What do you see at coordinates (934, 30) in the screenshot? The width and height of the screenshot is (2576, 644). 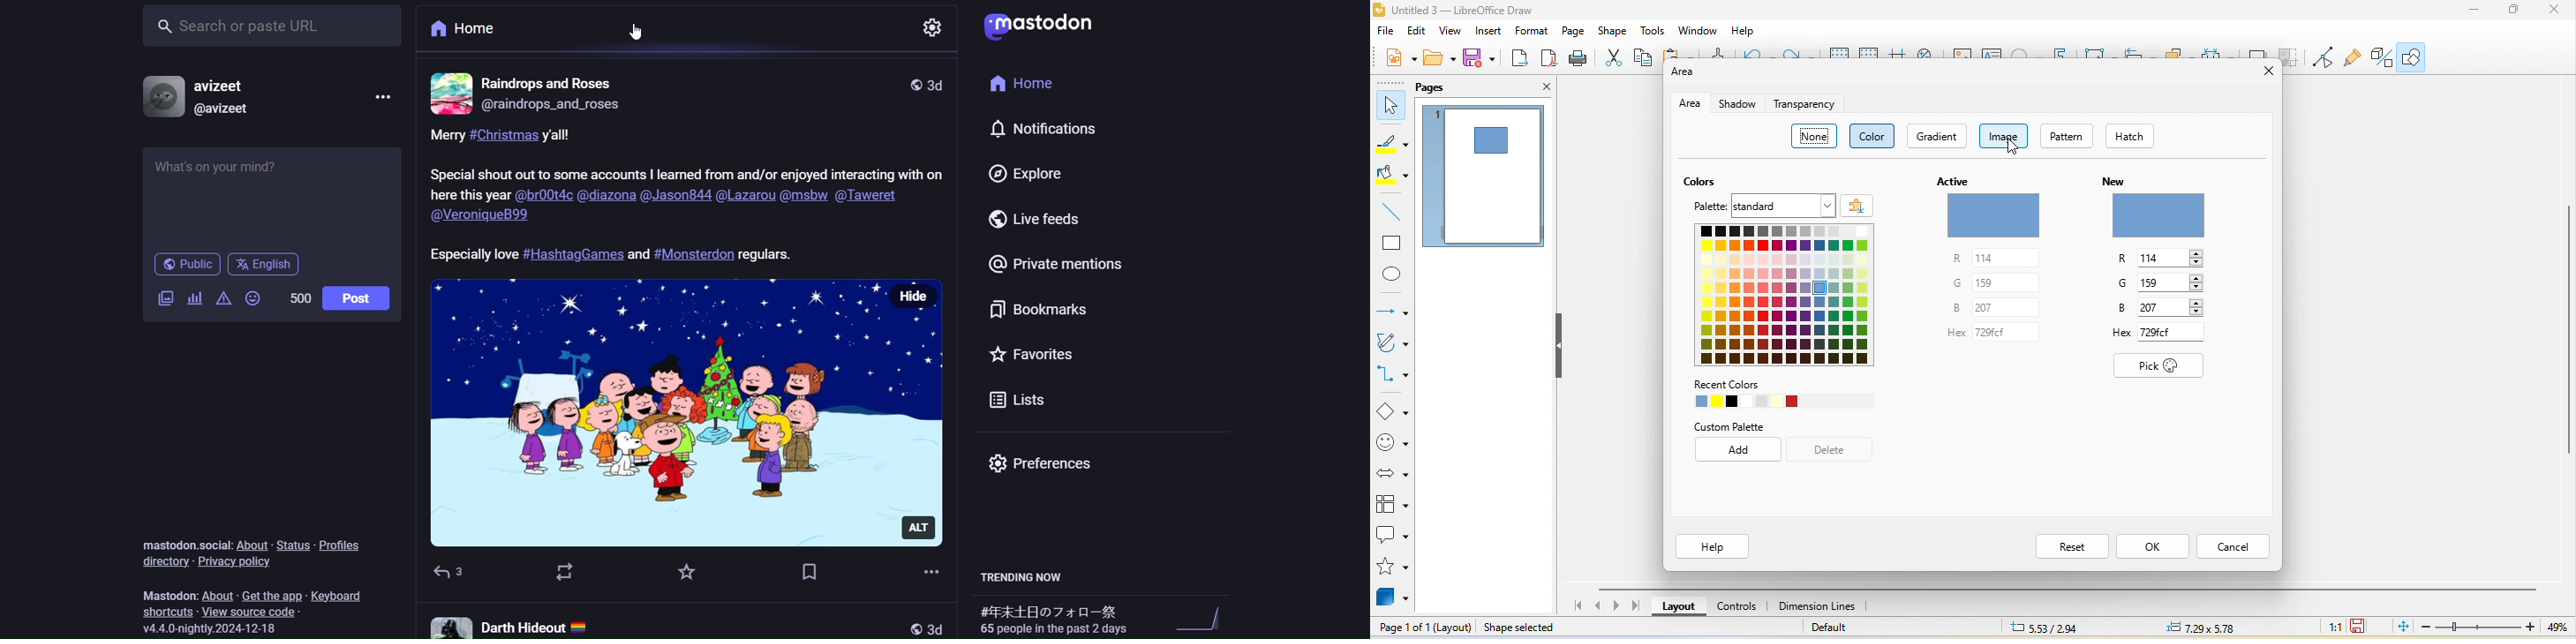 I see `setting` at bounding box center [934, 30].